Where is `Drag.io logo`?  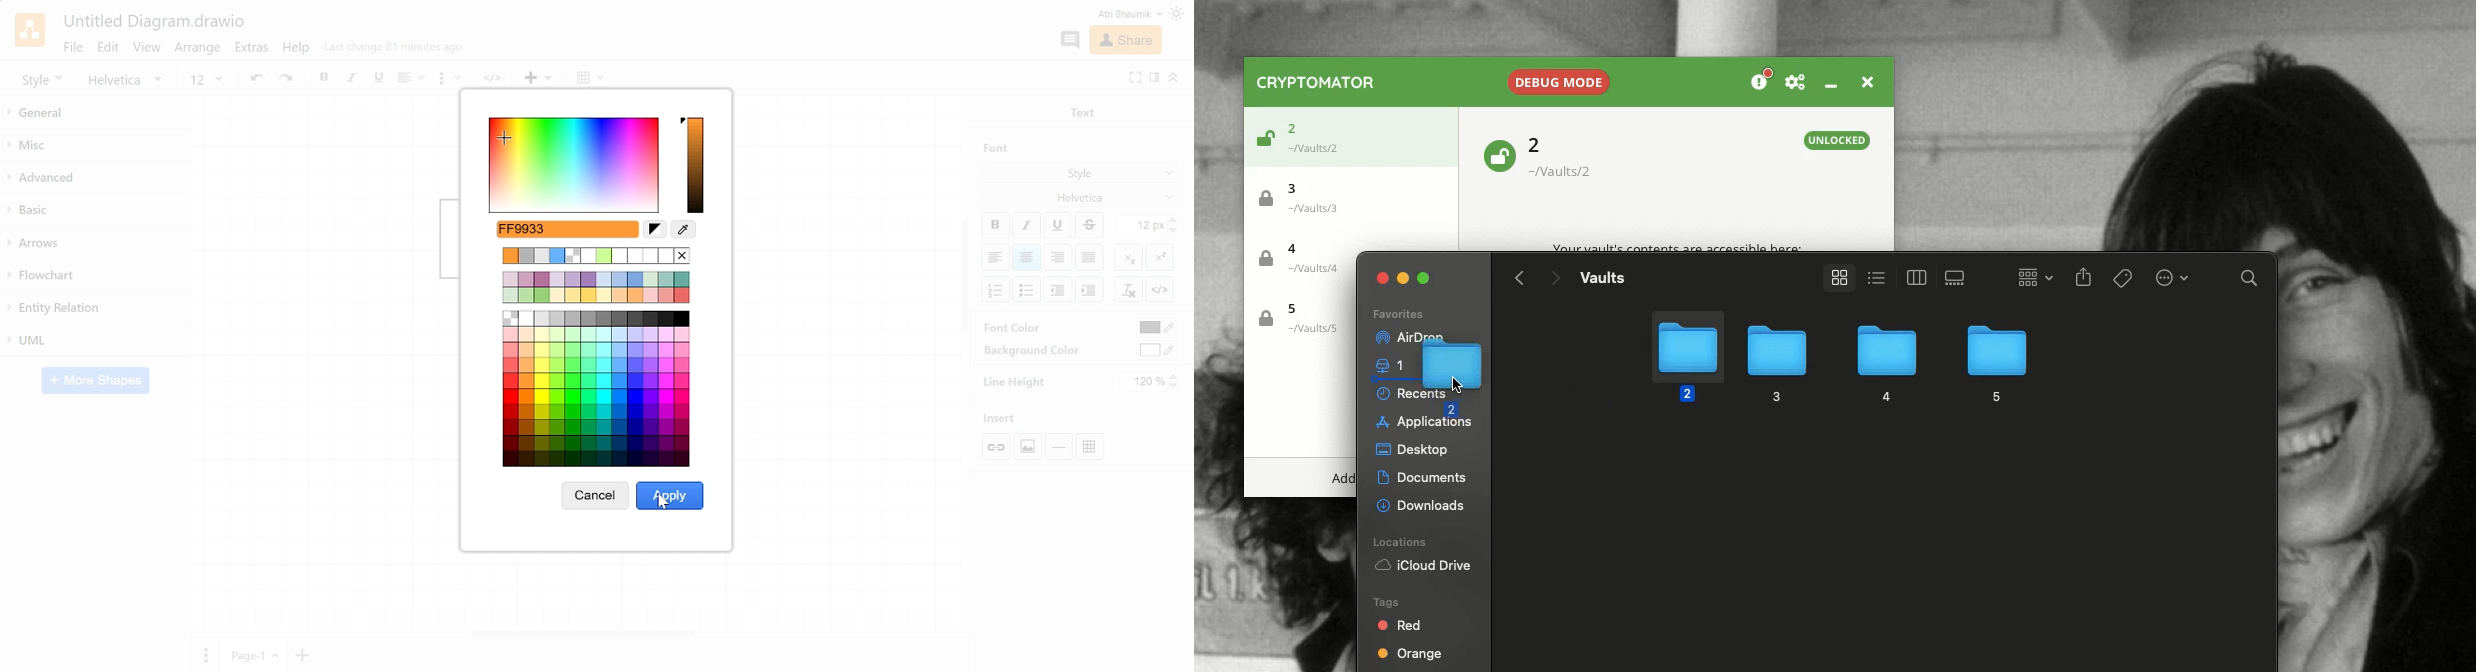
Drag.io logo is located at coordinates (29, 30).